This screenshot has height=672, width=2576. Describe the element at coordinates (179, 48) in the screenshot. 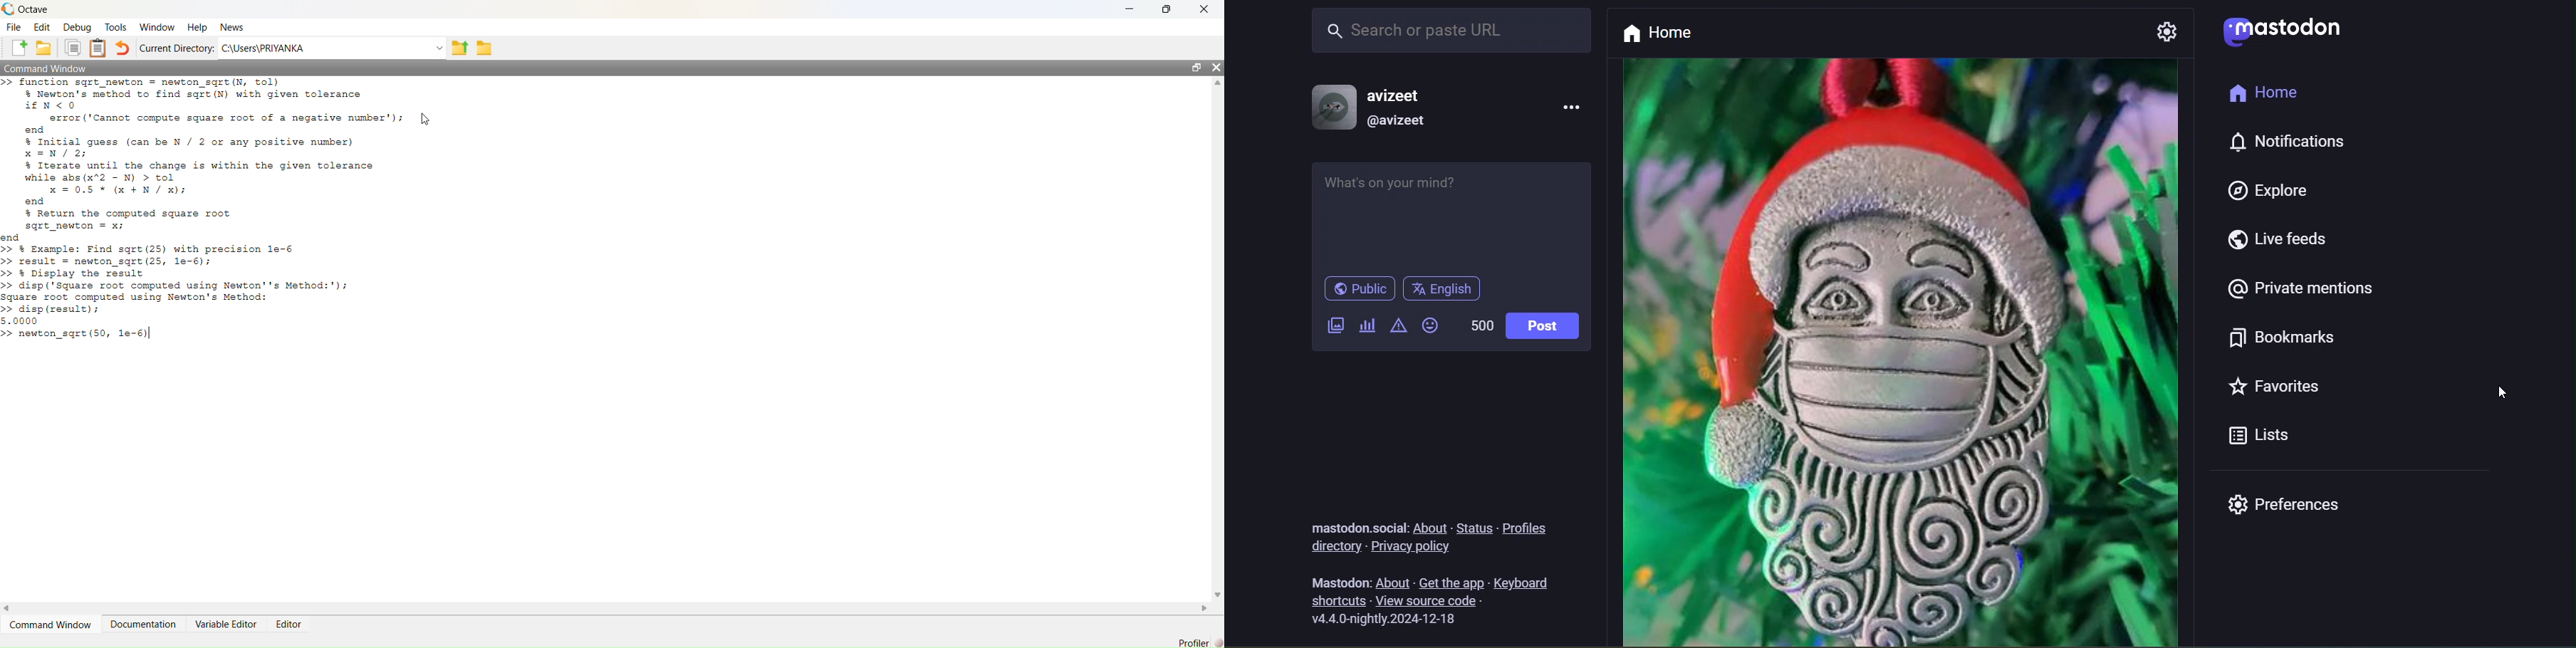

I see `Current Directory:` at that location.